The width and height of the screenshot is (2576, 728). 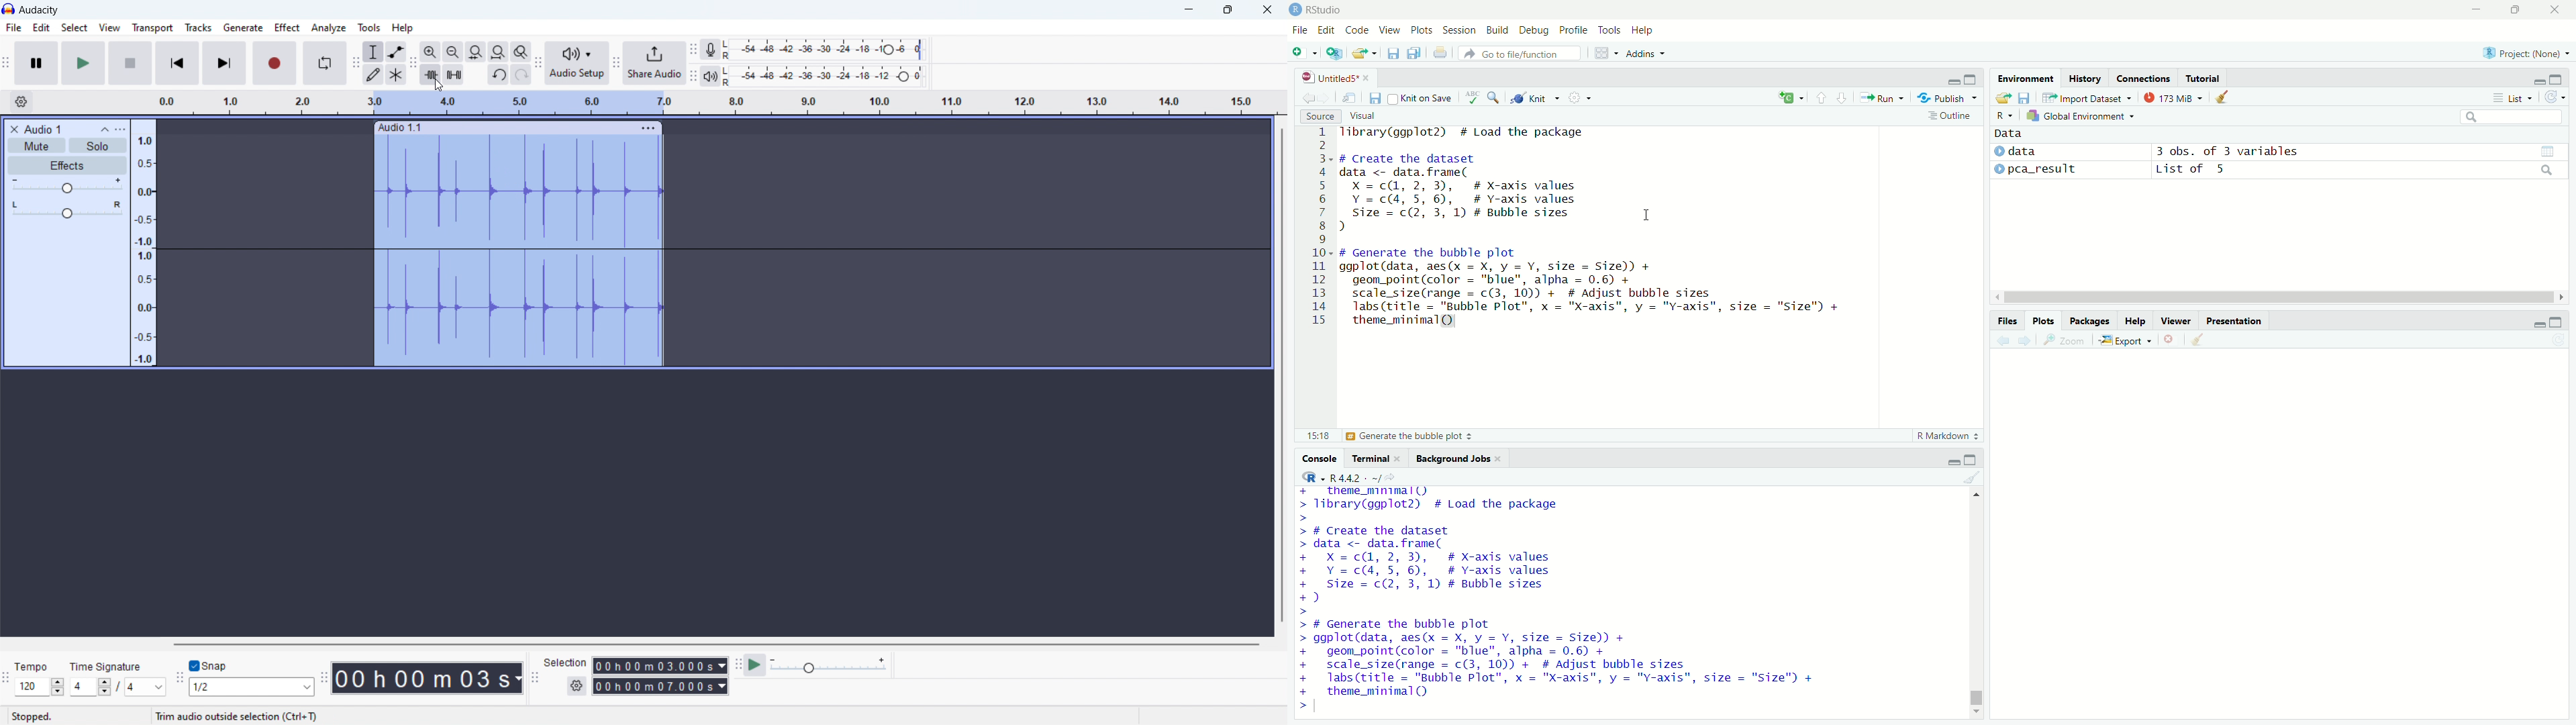 What do you see at coordinates (252, 687) in the screenshot?
I see `1/2 (select snap)` at bounding box center [252, 687].